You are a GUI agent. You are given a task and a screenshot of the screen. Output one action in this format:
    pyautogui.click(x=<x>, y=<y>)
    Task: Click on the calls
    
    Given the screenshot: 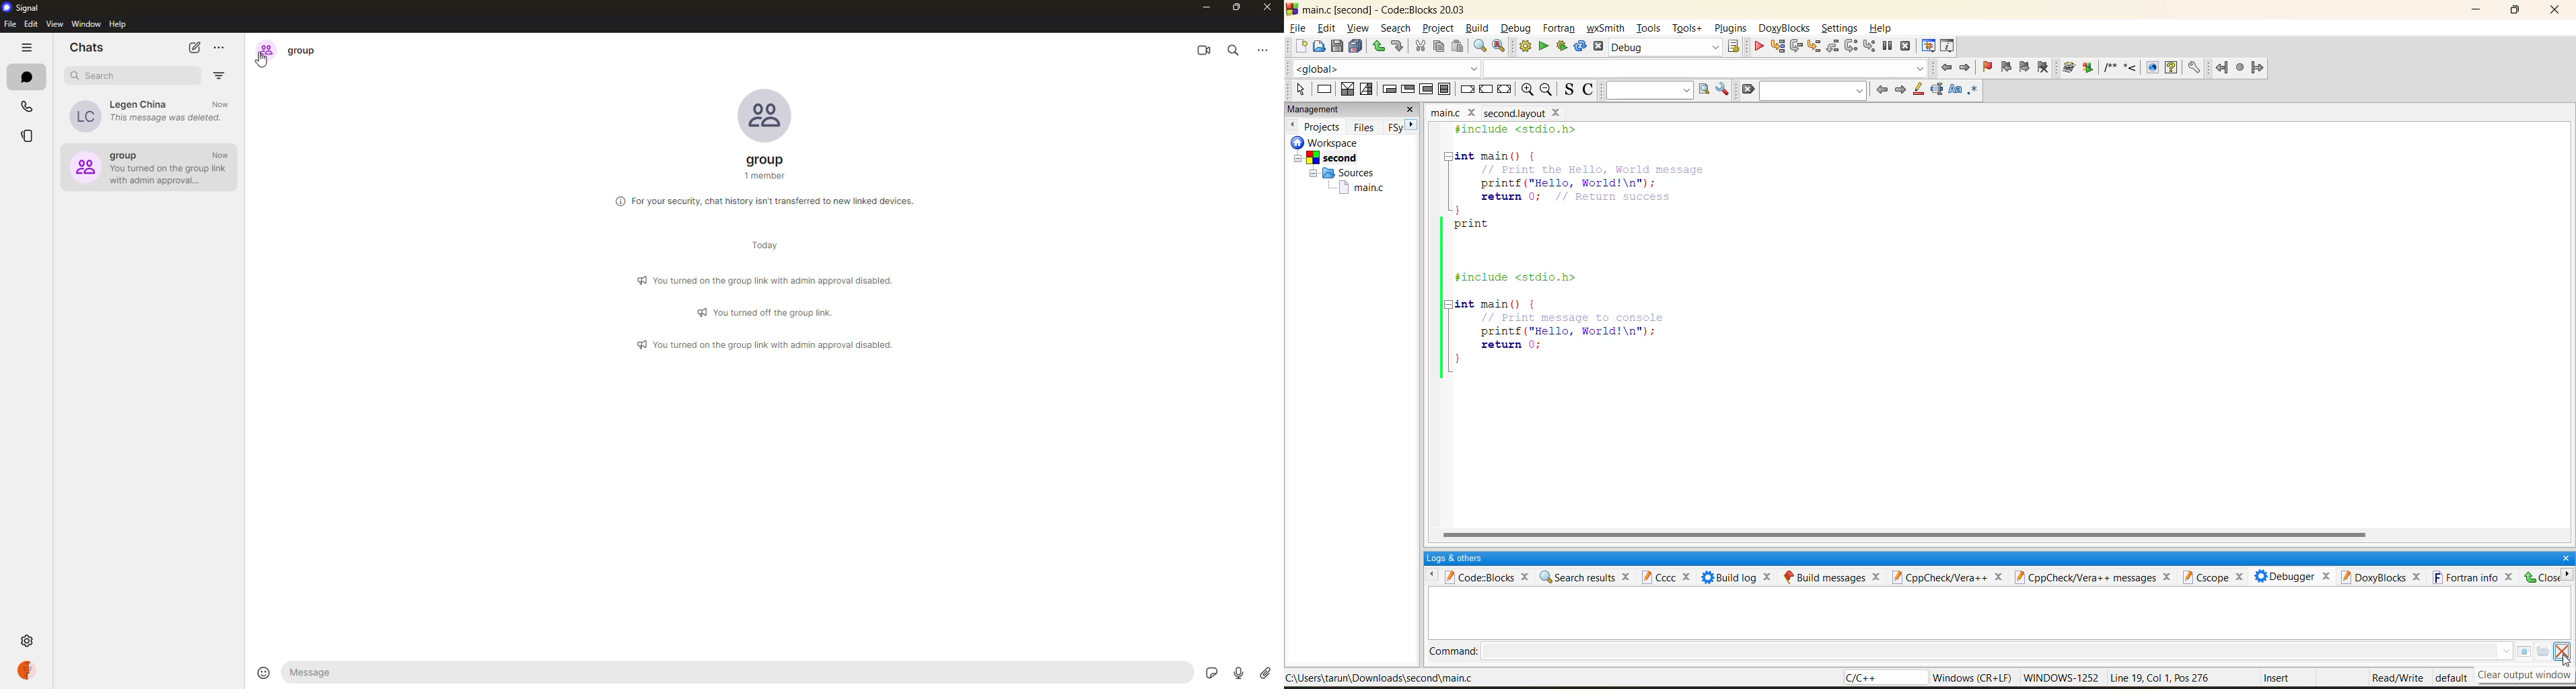 What is the action you would take?
    pyautogui.click(x=28, y=107)
    